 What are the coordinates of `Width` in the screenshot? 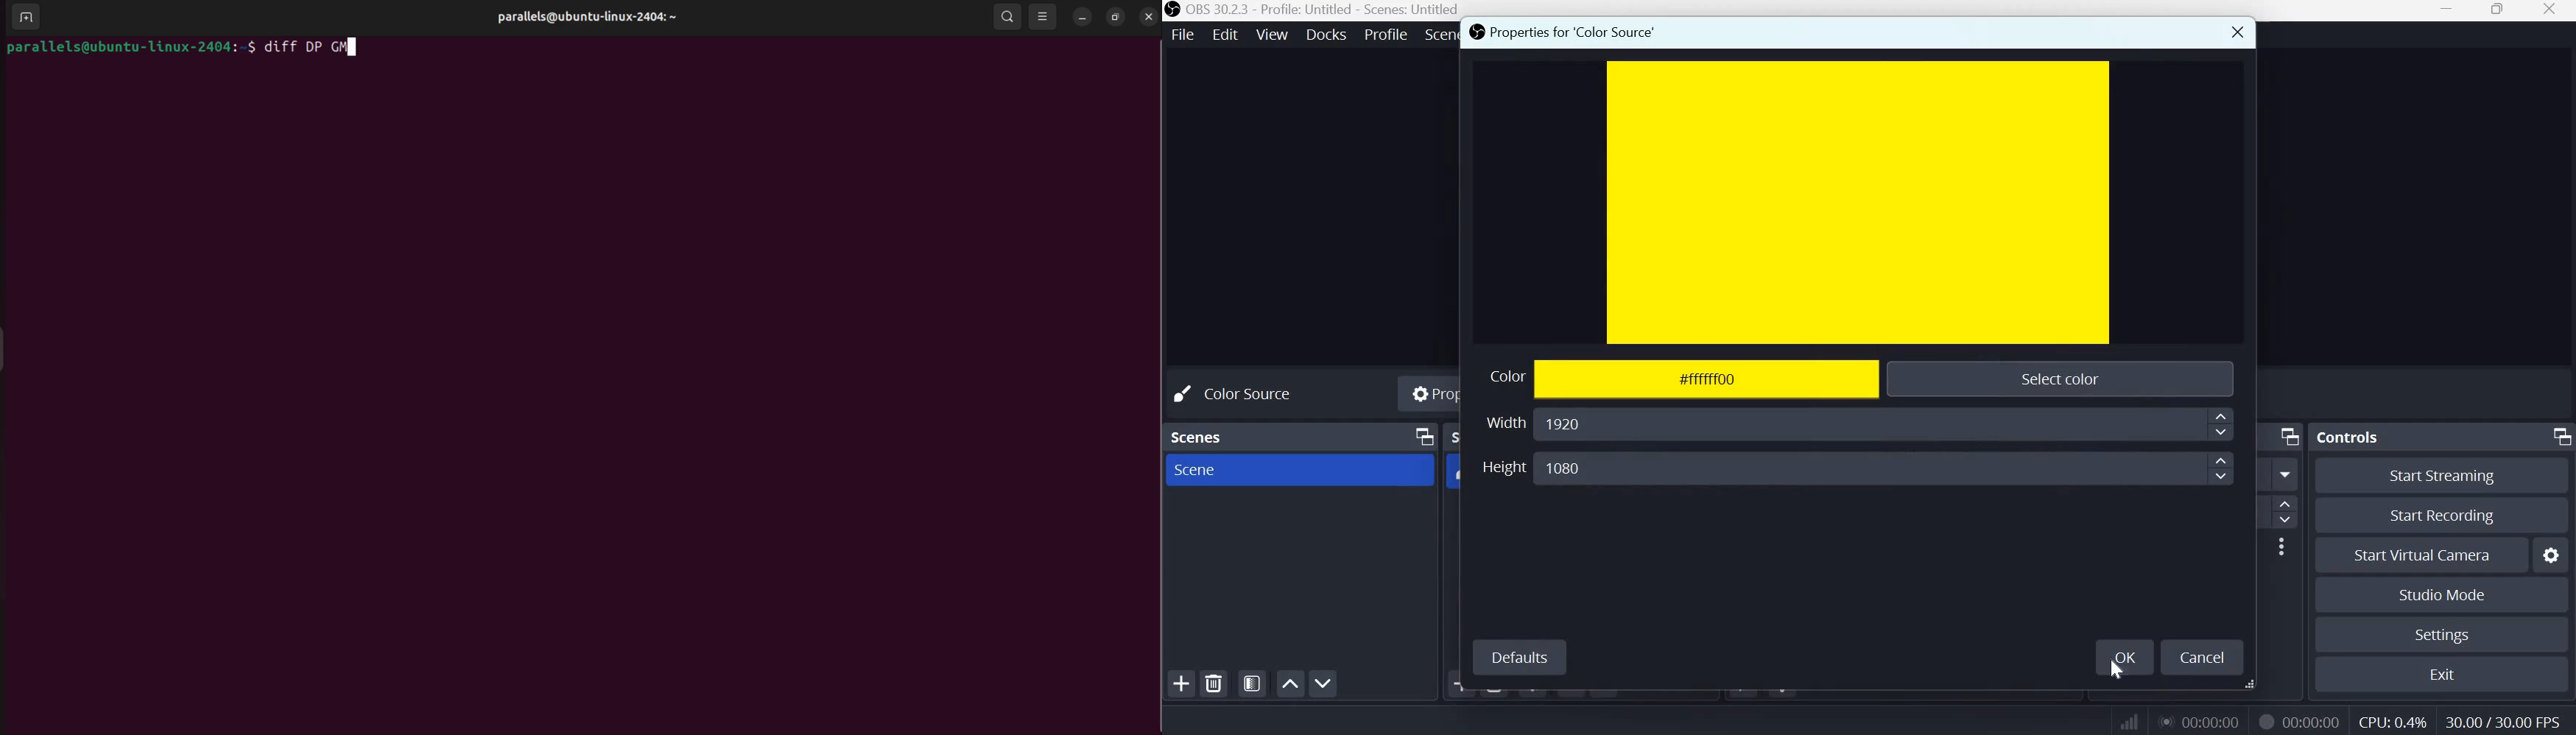 It's located at (1503, 421).